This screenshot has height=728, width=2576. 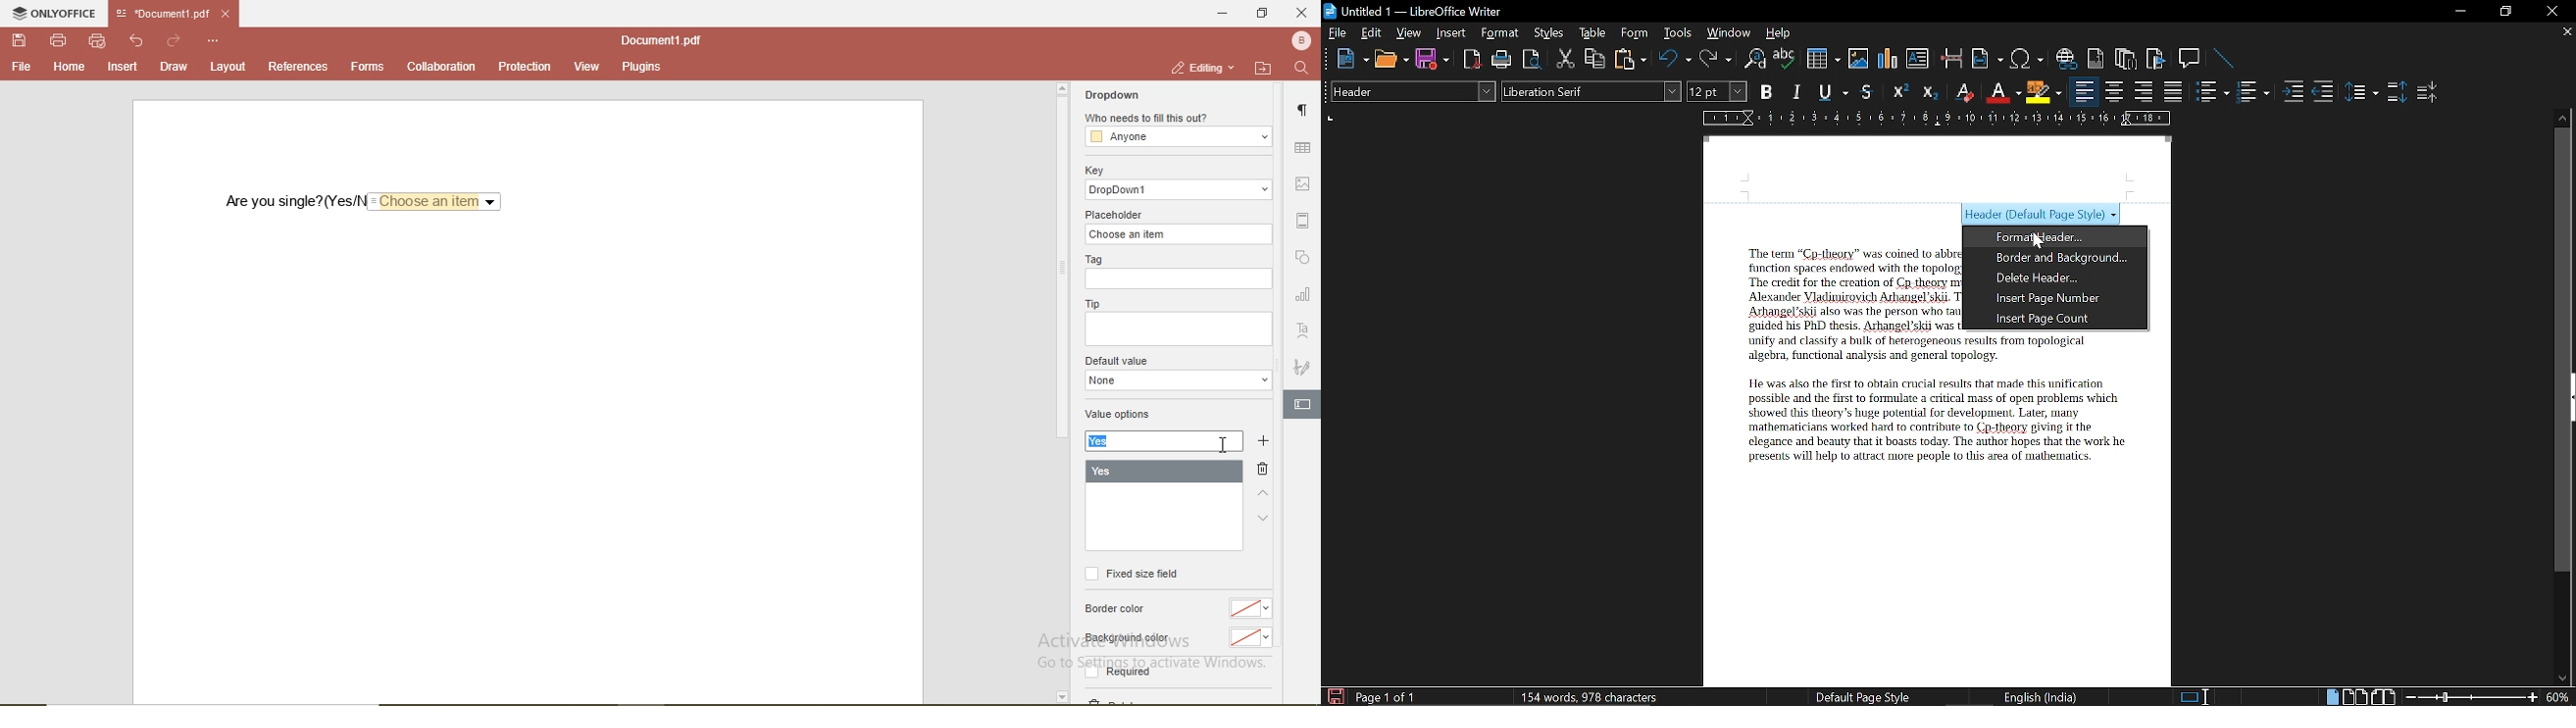 I want to click on Format header, so click(x=2044, y=238).